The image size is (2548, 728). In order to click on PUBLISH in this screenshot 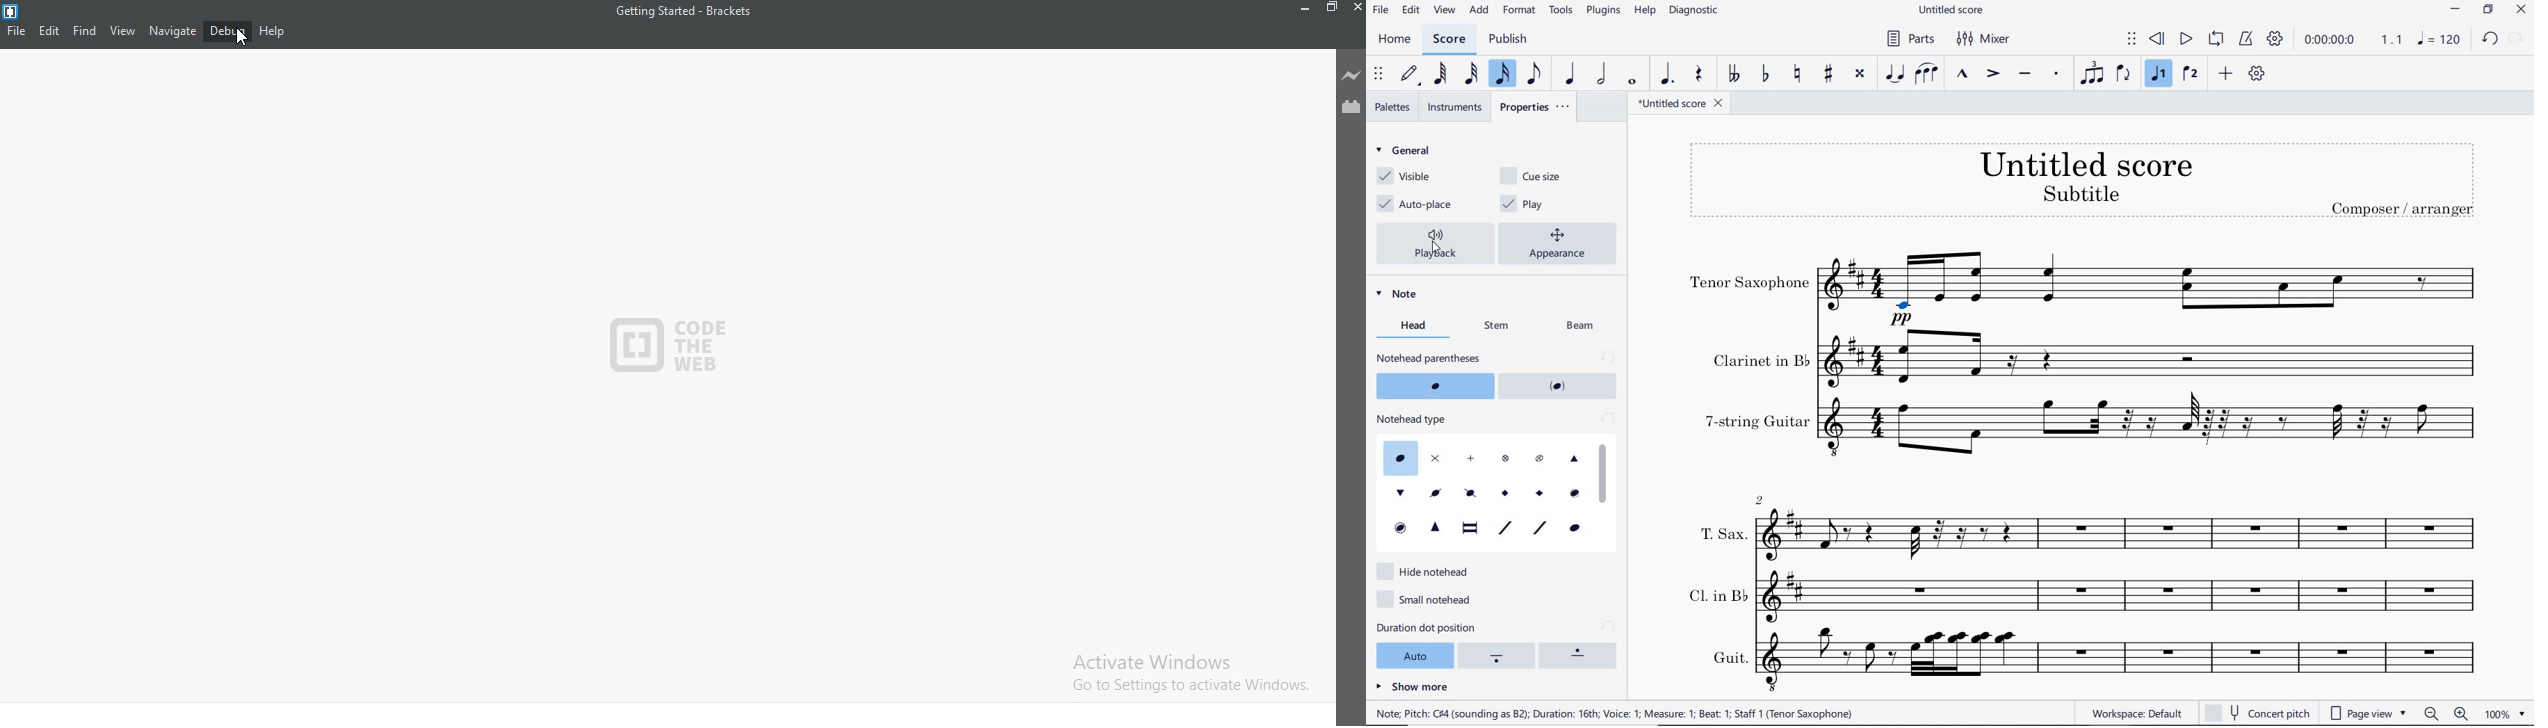, I will do `click(1509, 39)`.